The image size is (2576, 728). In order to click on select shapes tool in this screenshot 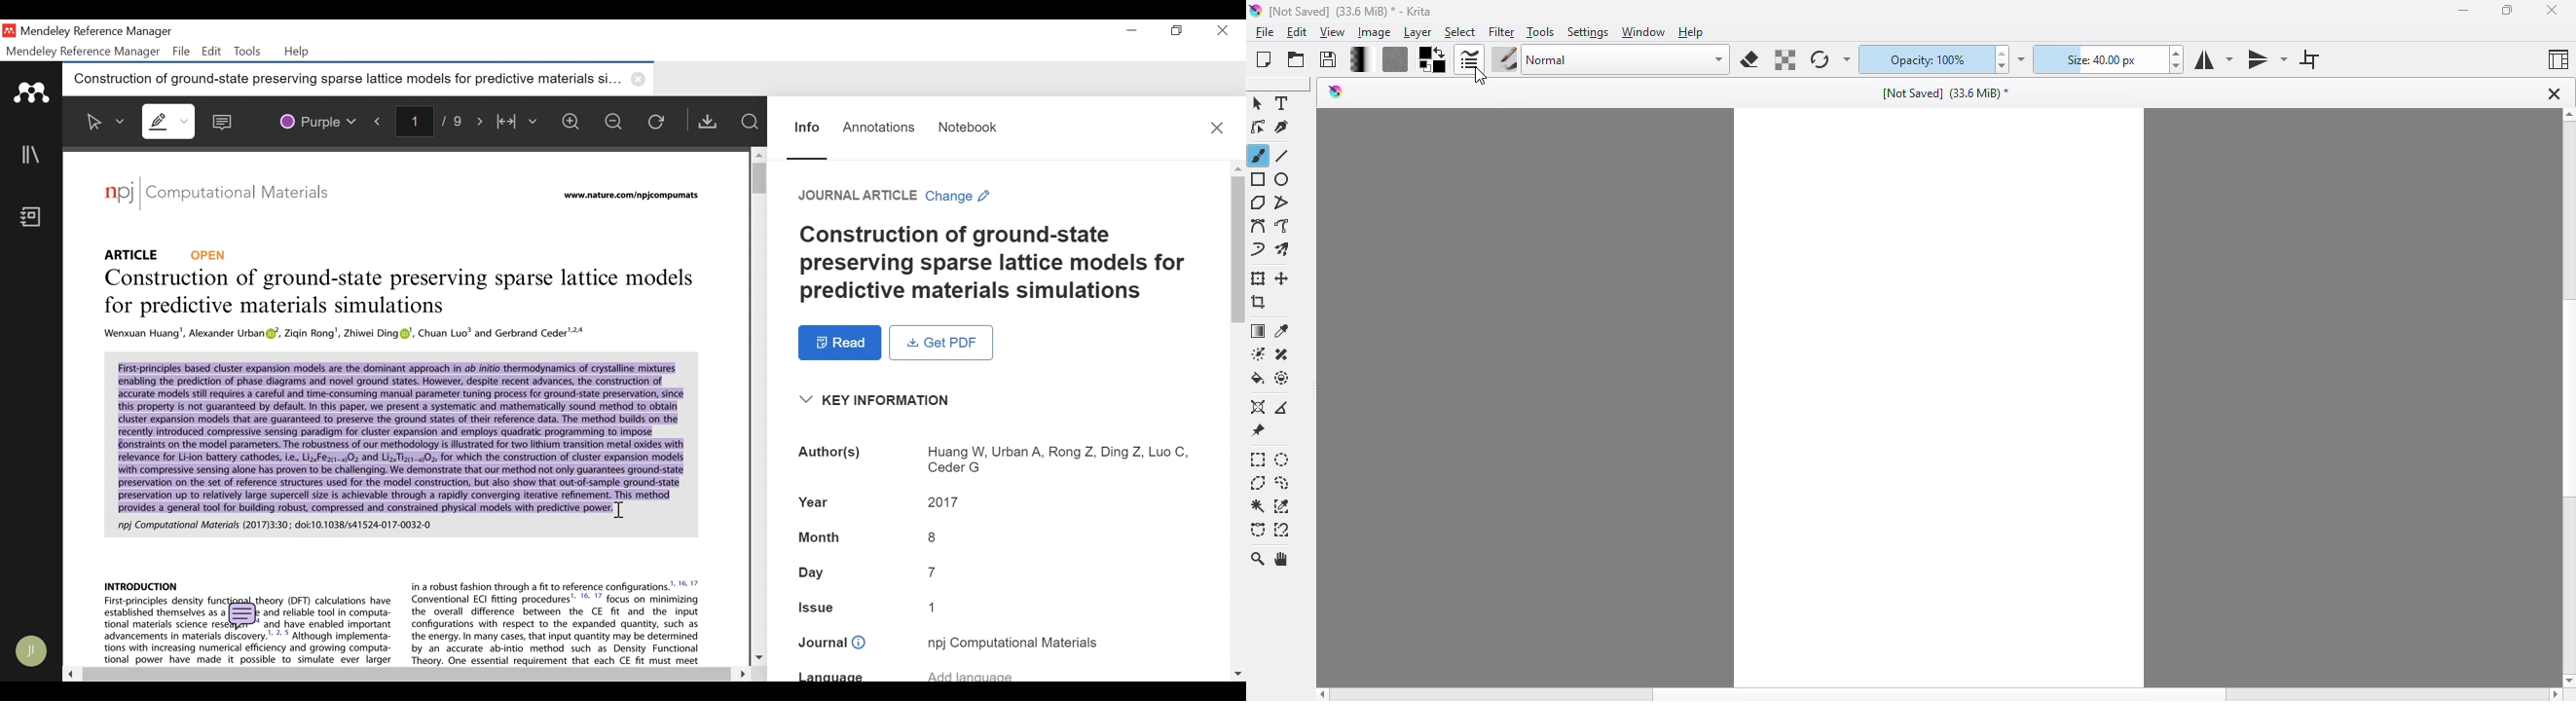, I will do `click(1258, 103)`.